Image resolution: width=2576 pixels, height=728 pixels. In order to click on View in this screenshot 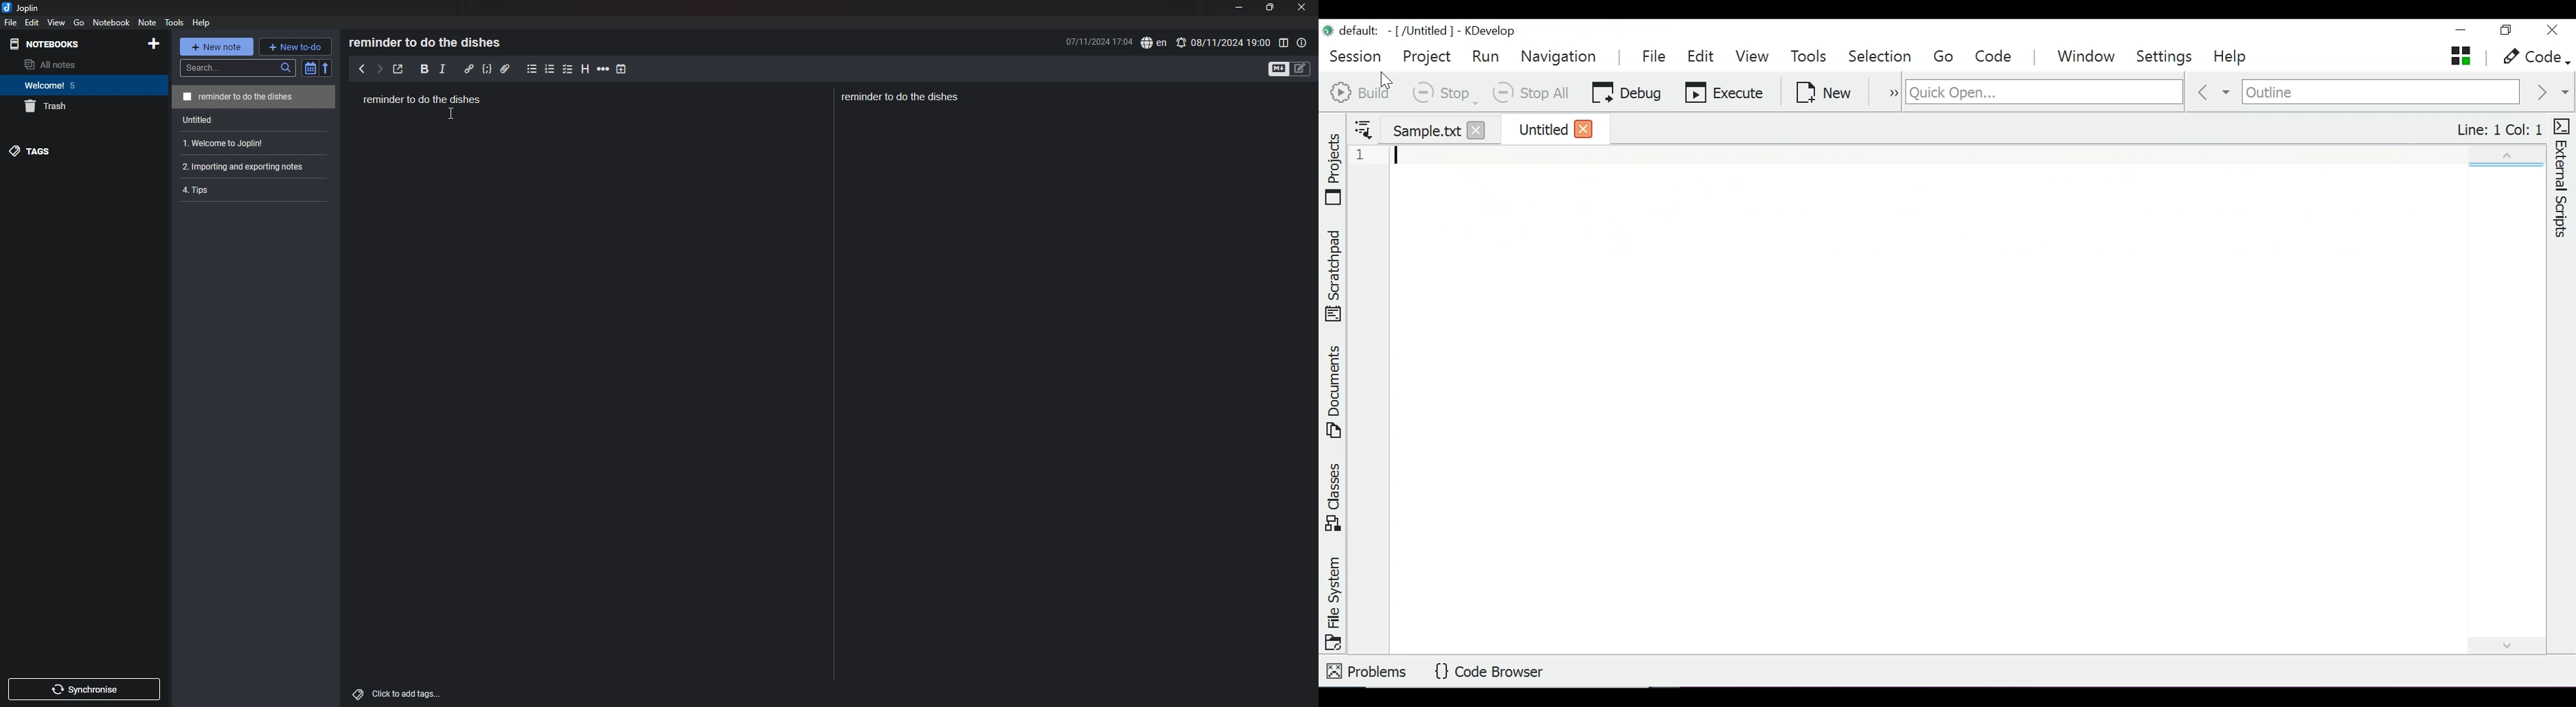, I will do `click(1754, 57)`.